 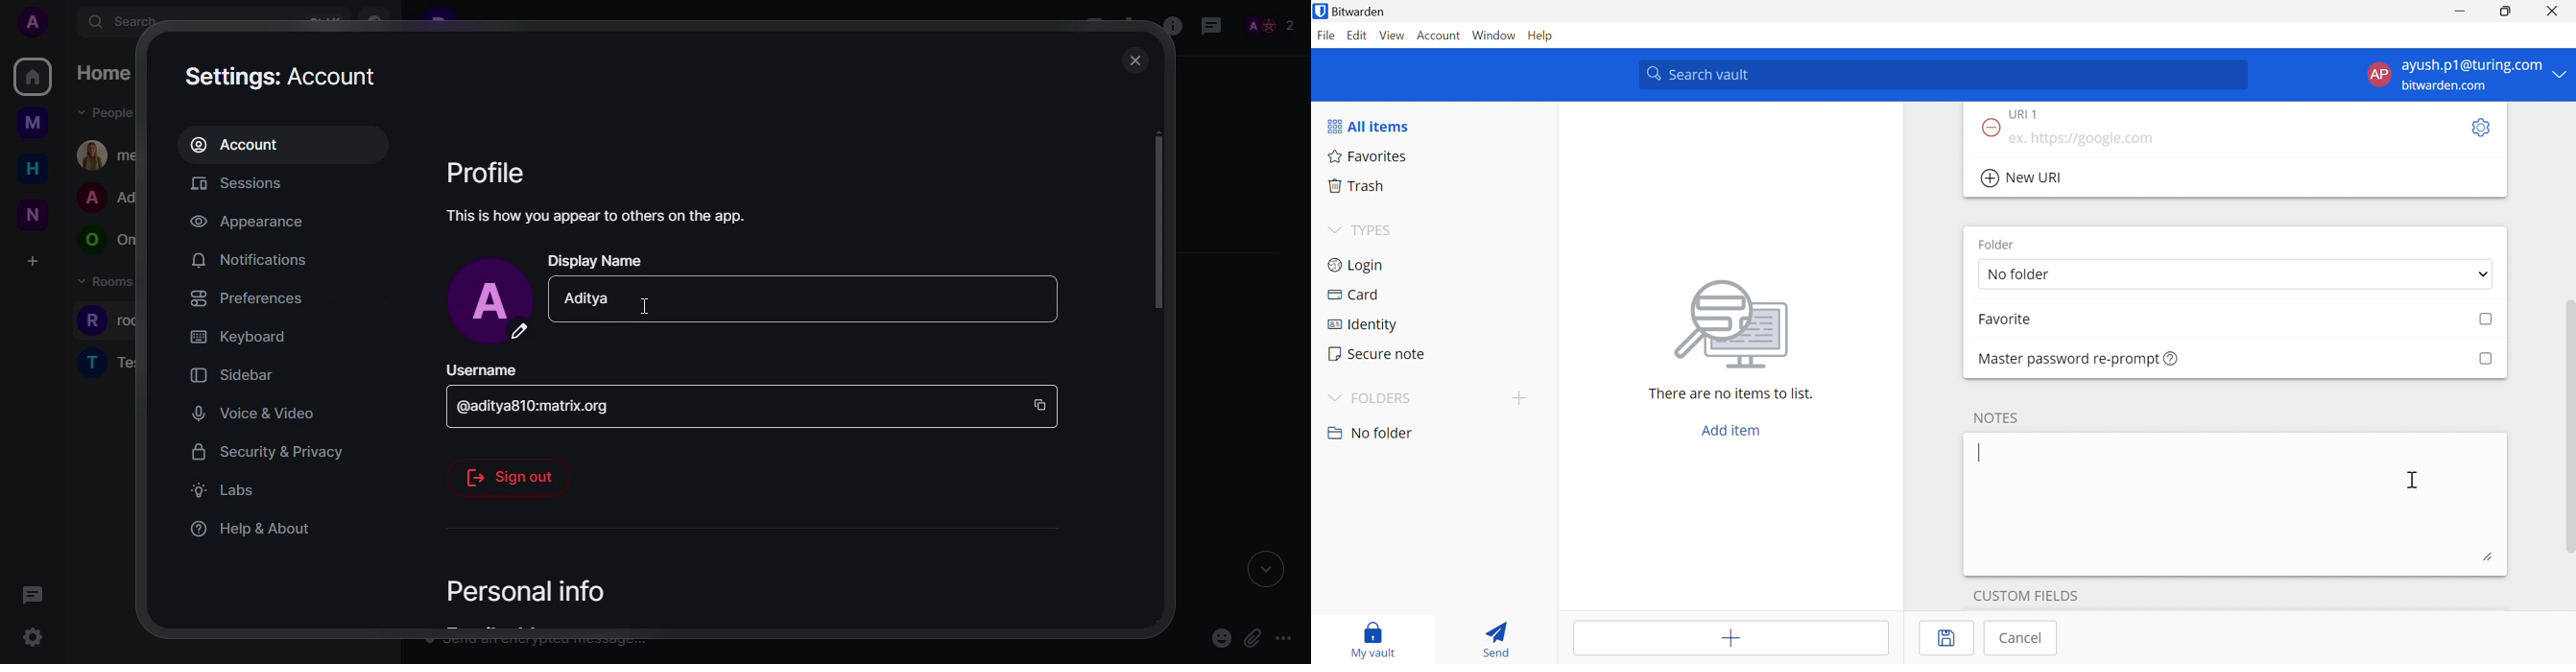 What do you see at coordinates (2235, 503) in the screenshot?
I see `Notes writing area` at bounding box center [2235, 503].